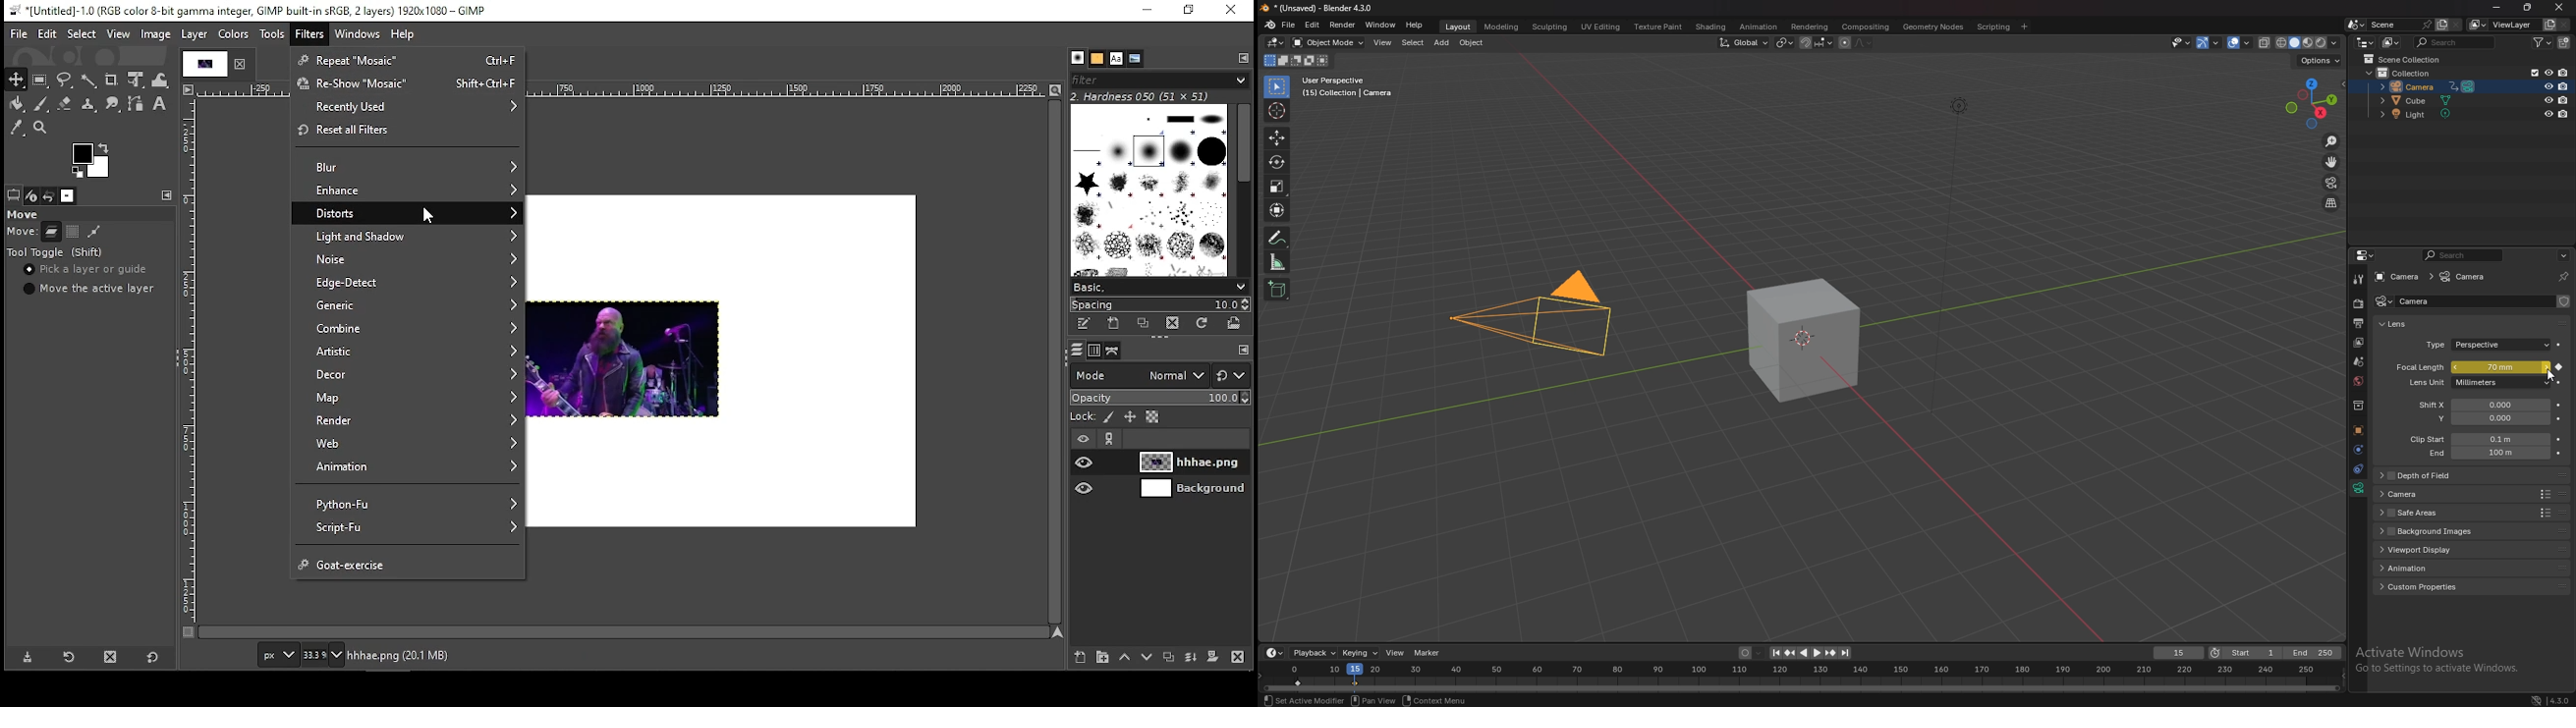  I want to click on animate property, so click(2560, 345).